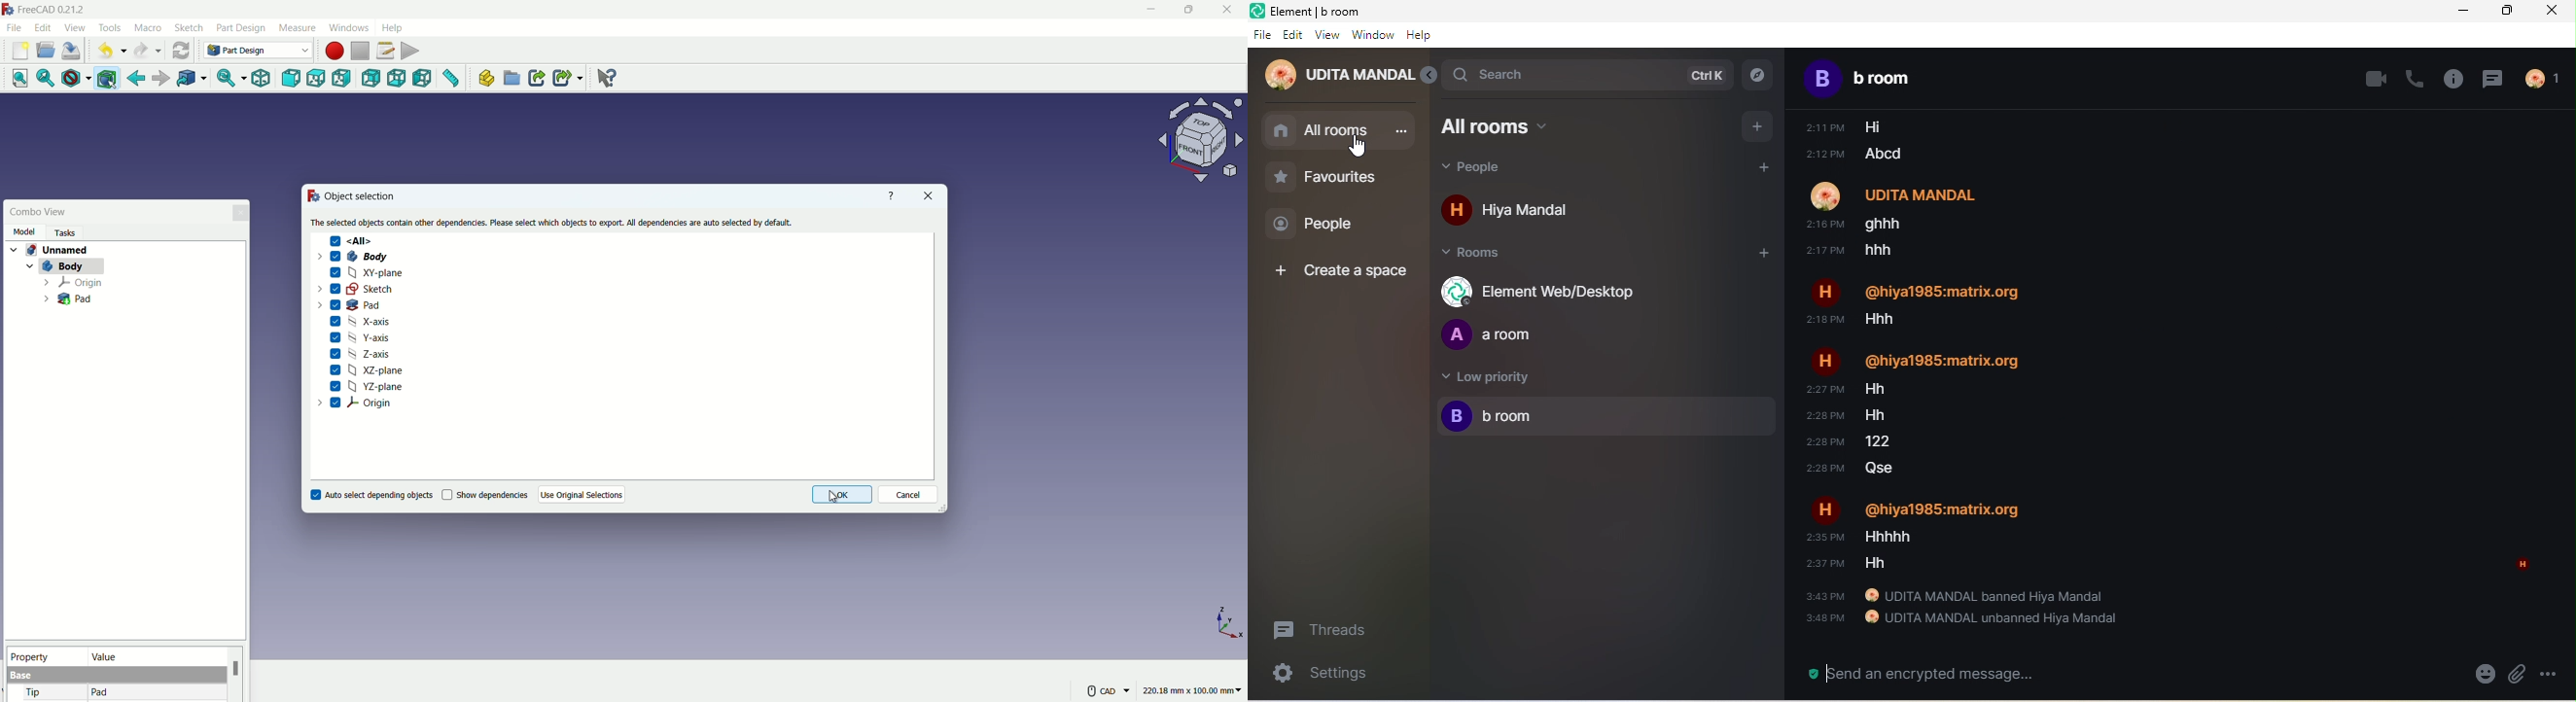 Image resolution: width=2576 pixels, height=728 pixels. Describe the element at coordinates (181, 49) in the screenshot. I see `refresh` at that location.